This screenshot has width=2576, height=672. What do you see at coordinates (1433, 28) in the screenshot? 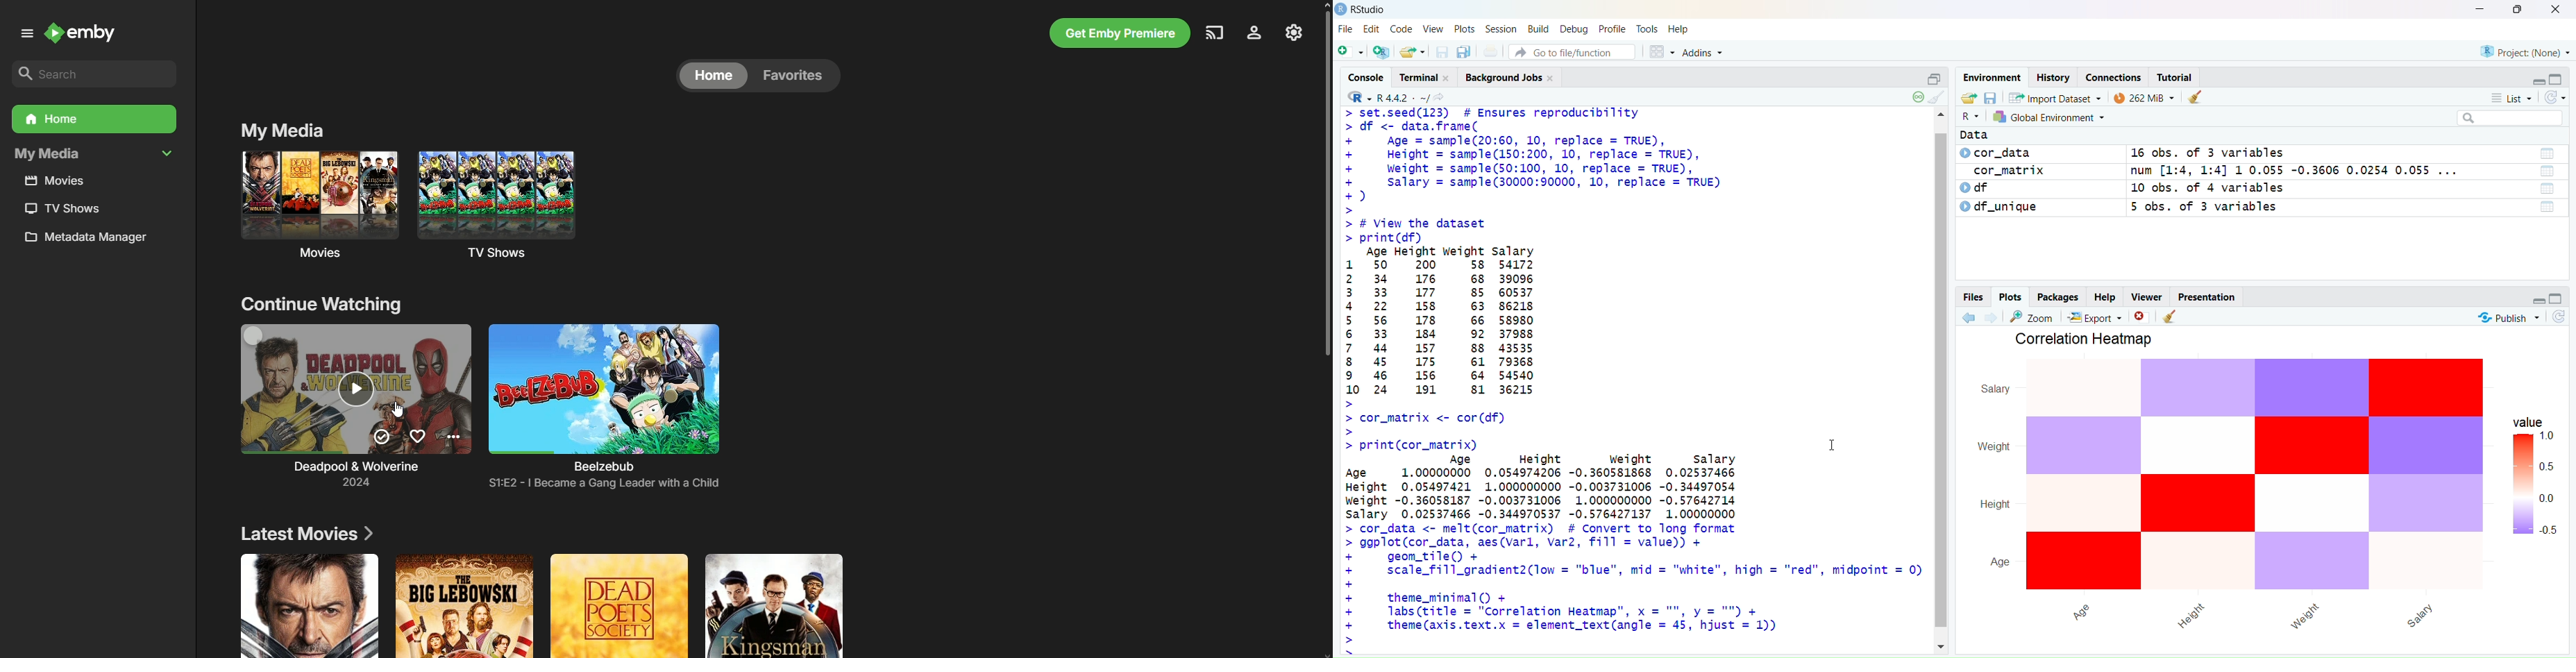
I see `View` at bounding box center [1433, 28].